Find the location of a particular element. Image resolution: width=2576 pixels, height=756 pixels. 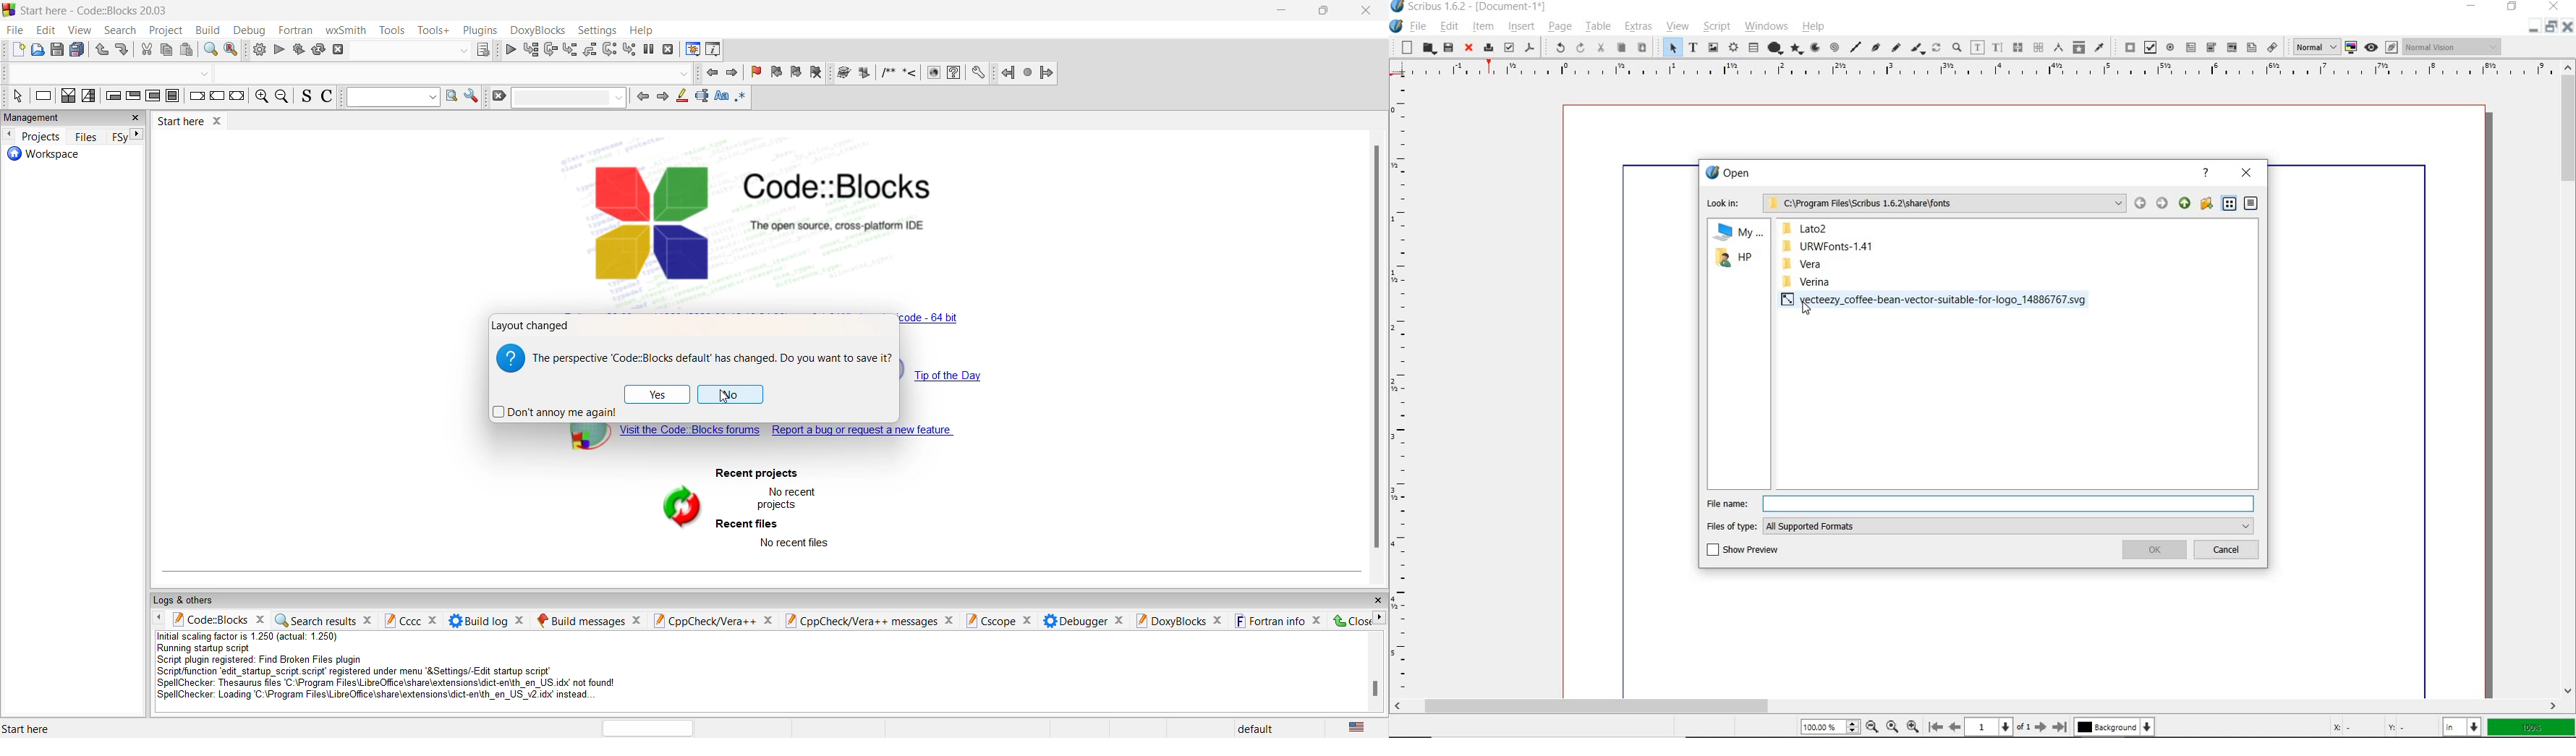

pdf list box is located at coordinates (2250, 48).